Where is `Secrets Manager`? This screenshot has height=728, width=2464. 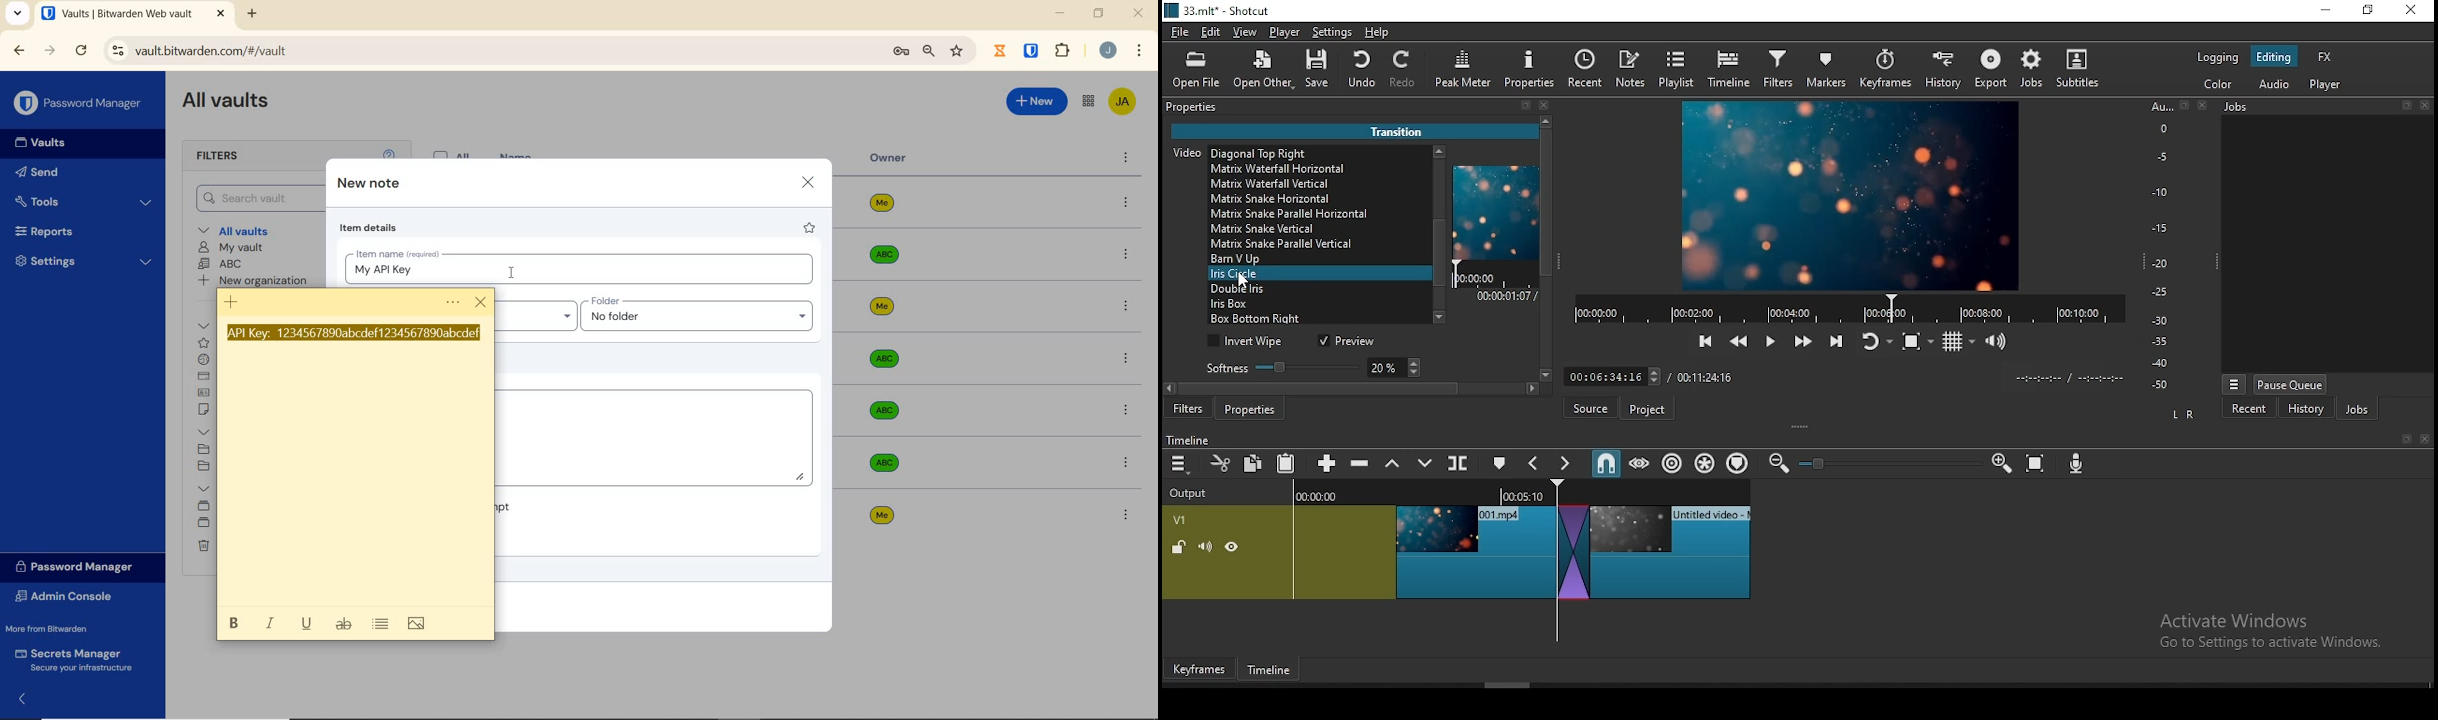 Secrets Manager is located at coordinates (77, 658).